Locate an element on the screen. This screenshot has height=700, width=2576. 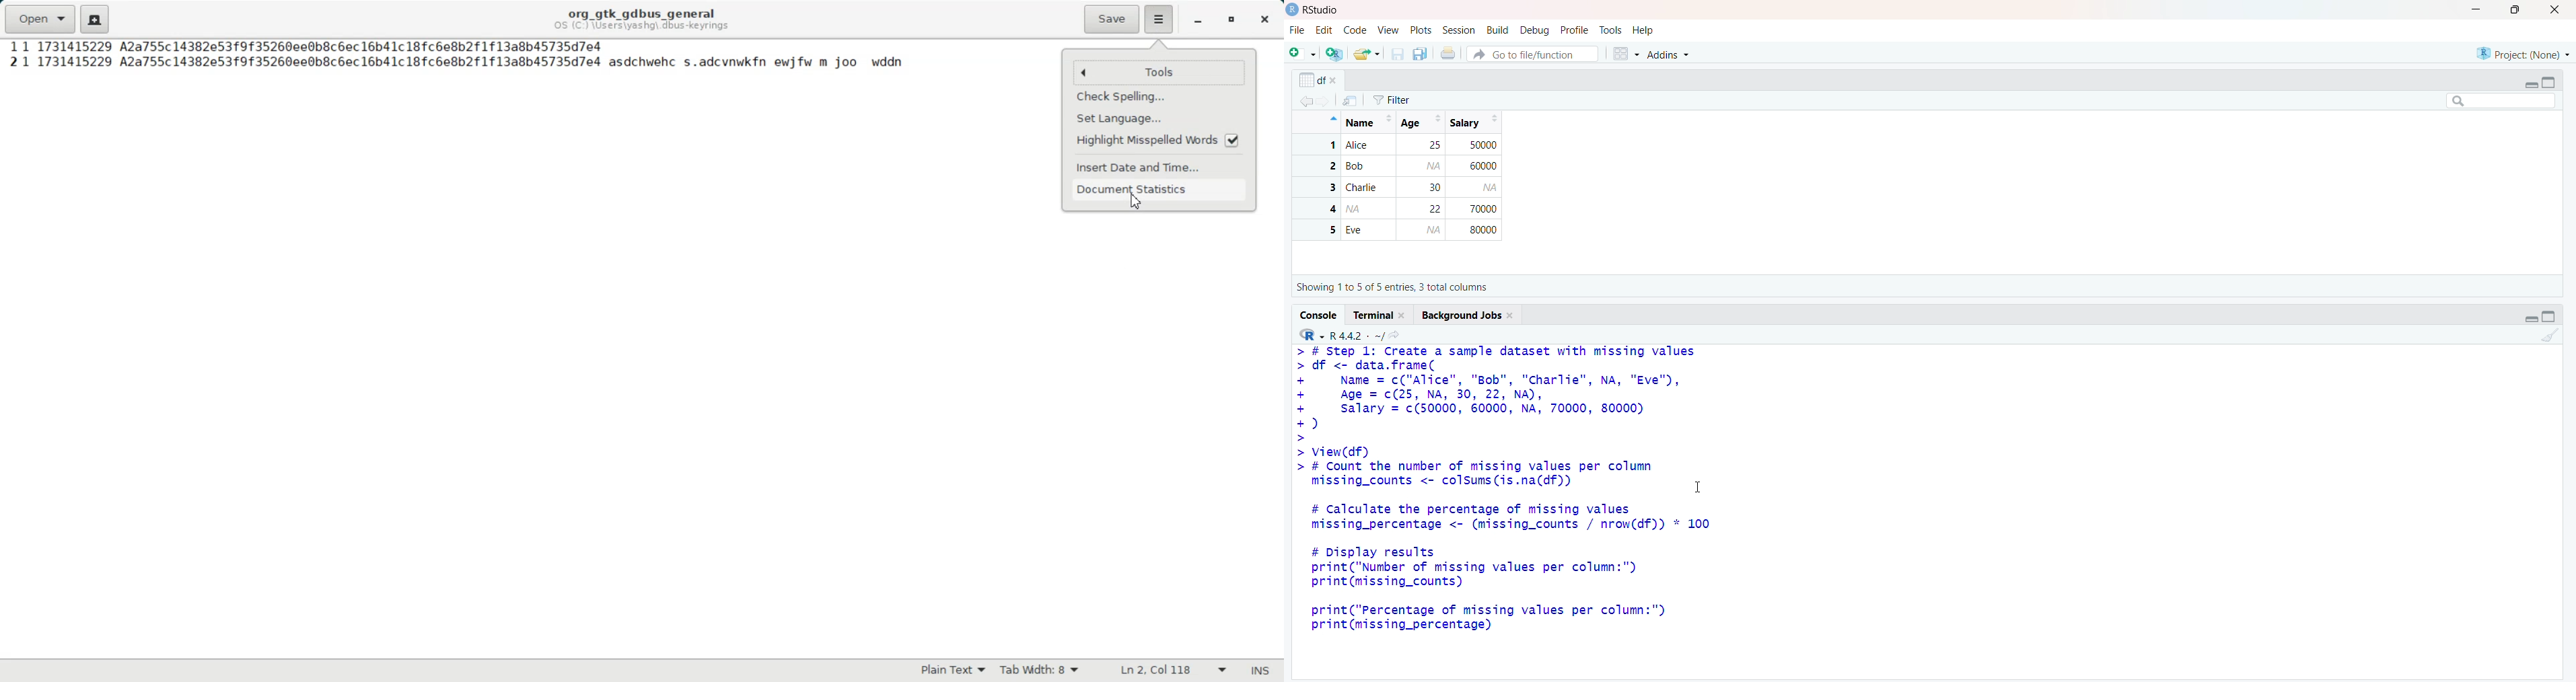
Text cursor is located at coordinates (1705, 490).